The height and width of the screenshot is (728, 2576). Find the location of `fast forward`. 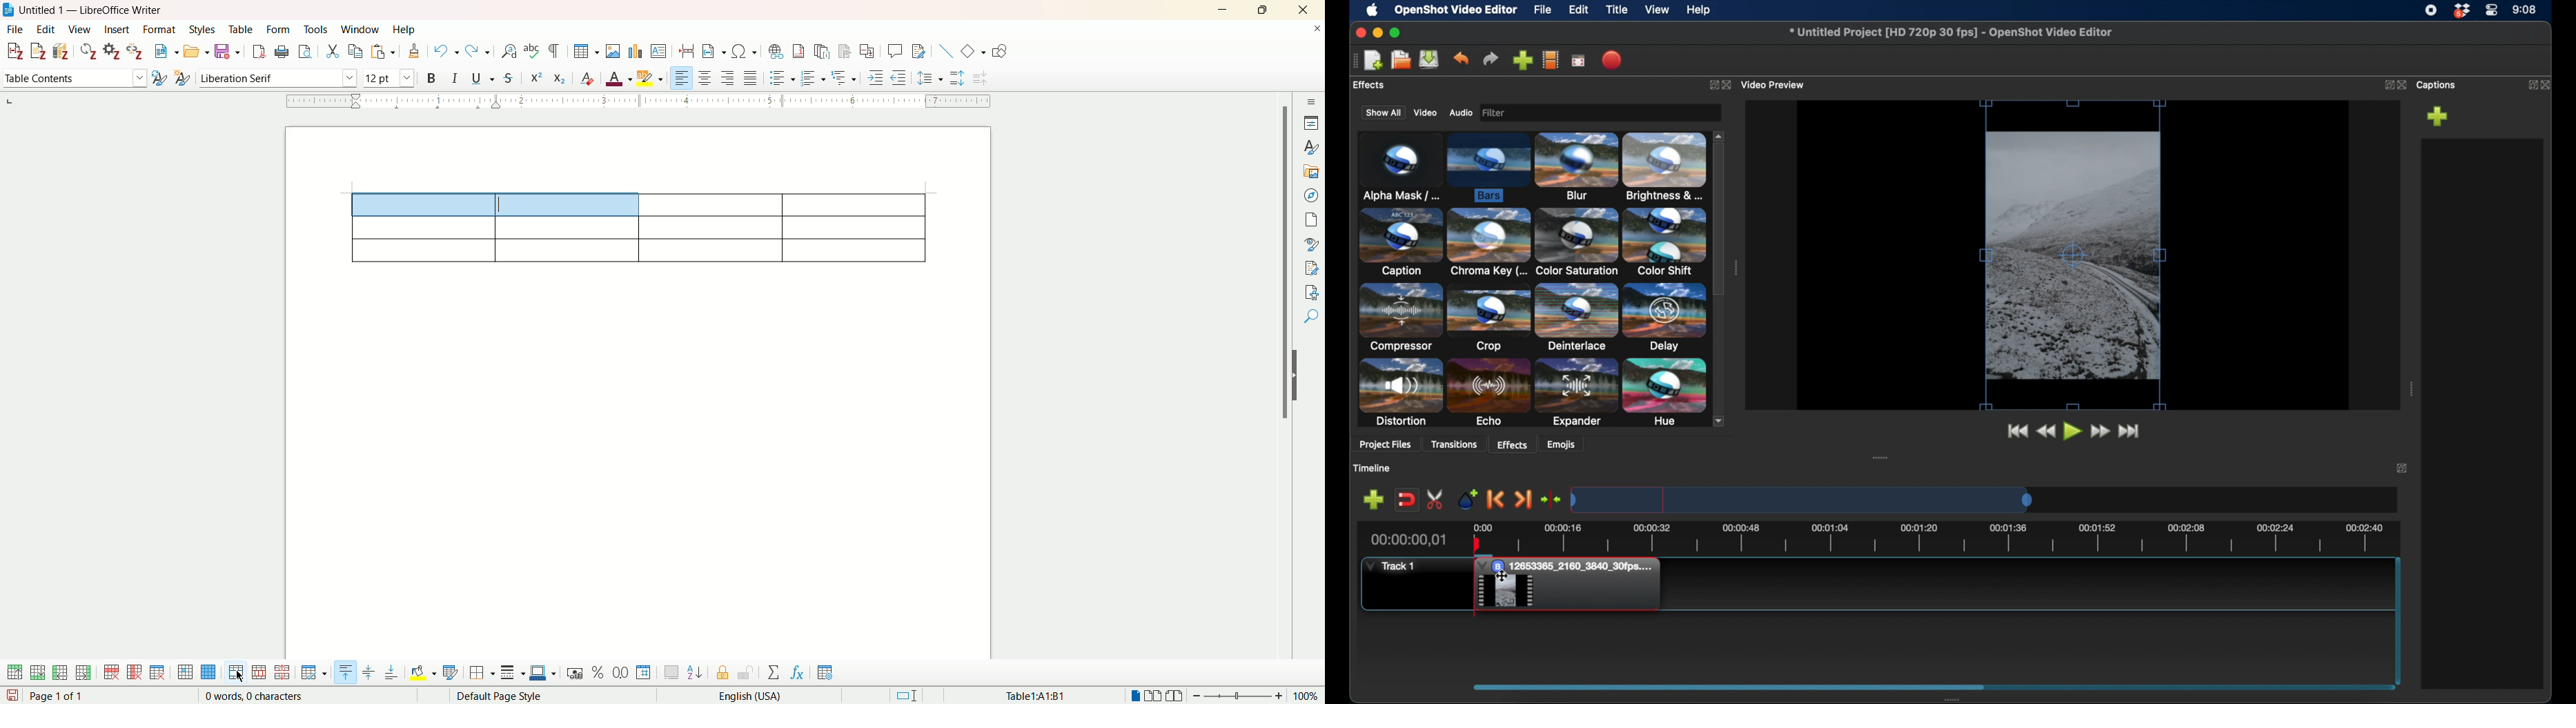

fast forward is located at coordinates (2130, 431).